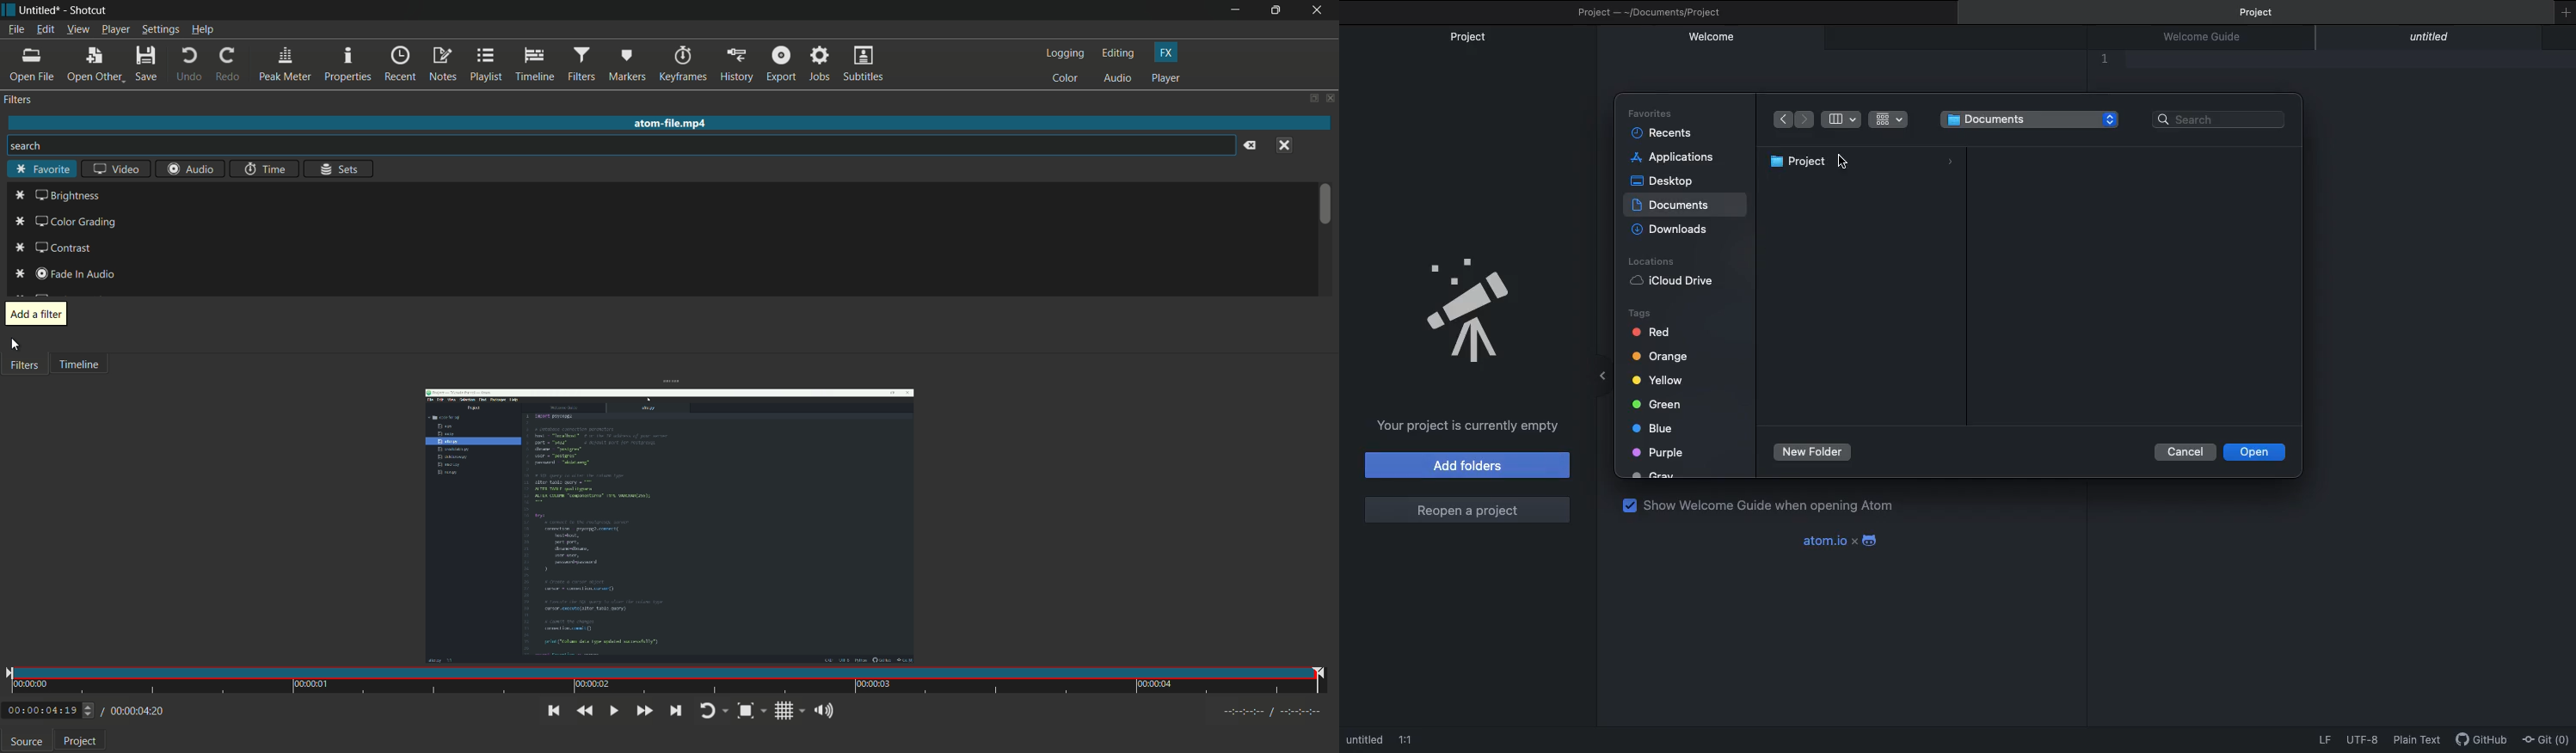 The height and width of the screenshot is (756, 2576). What do you see at coordinates (1365, 738) in the screenshot?
I see `Untitled` at bounding box center [1365, 738].